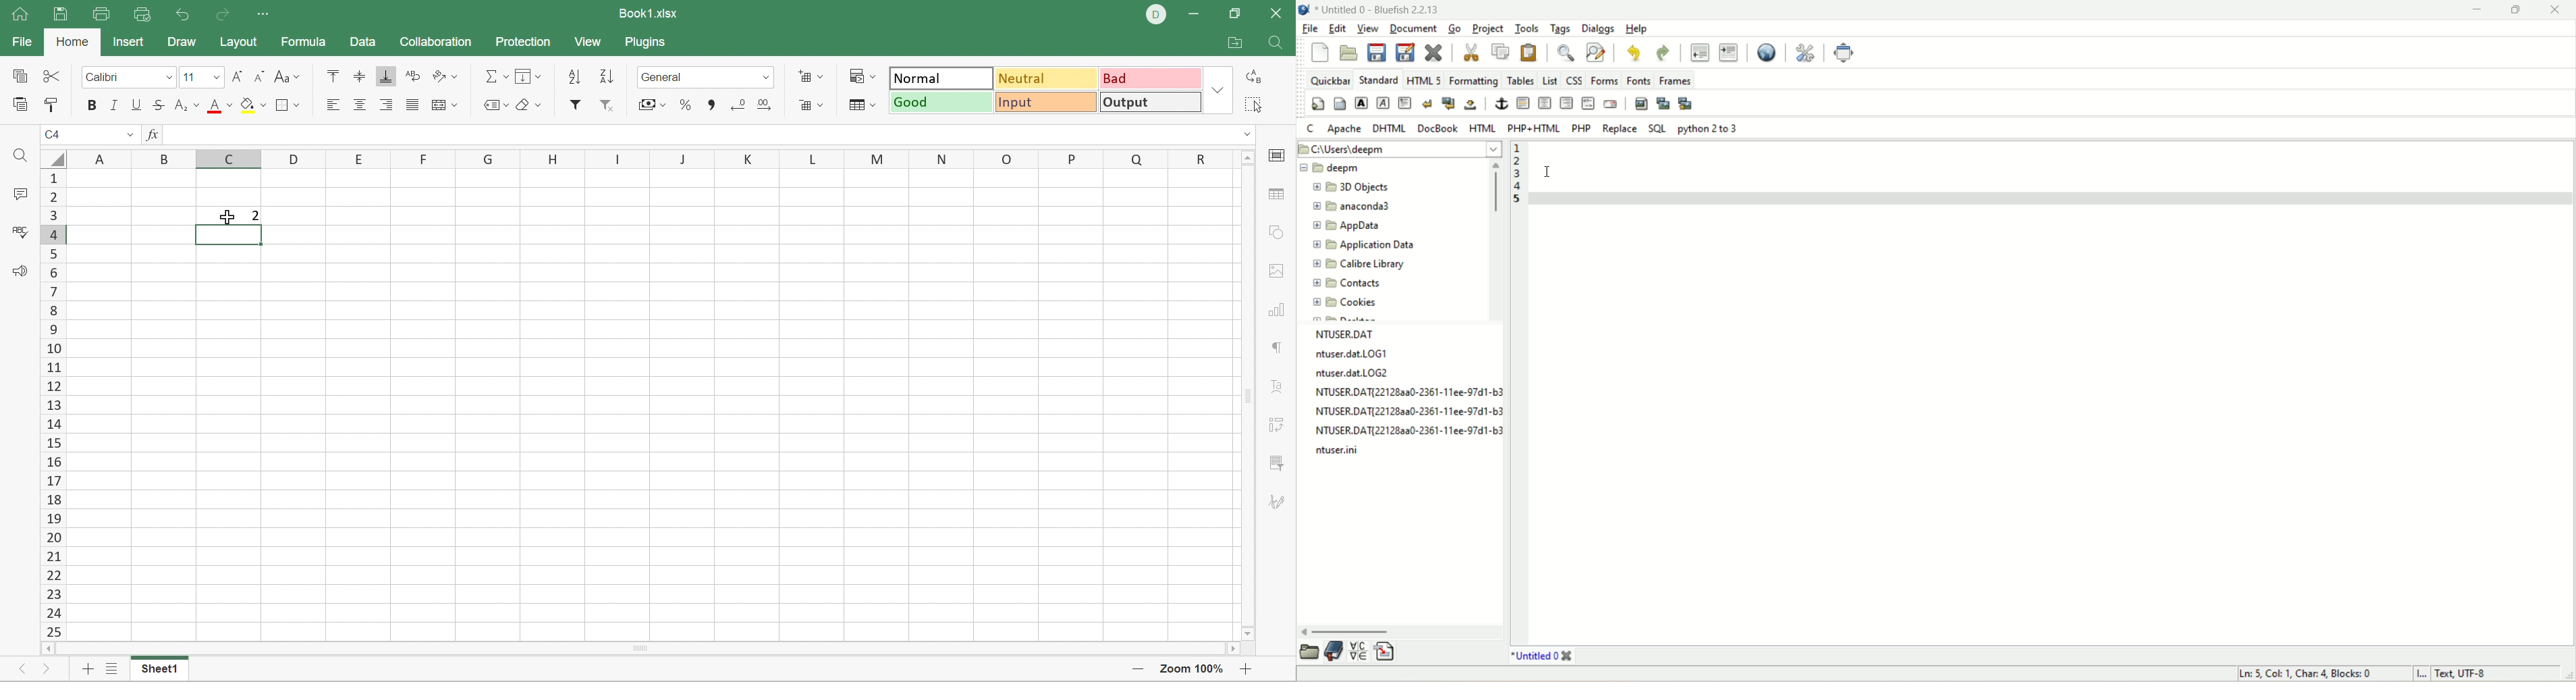 This screenshot has width=2576, height=700. I want to click on Align Right, so click(389, 104).